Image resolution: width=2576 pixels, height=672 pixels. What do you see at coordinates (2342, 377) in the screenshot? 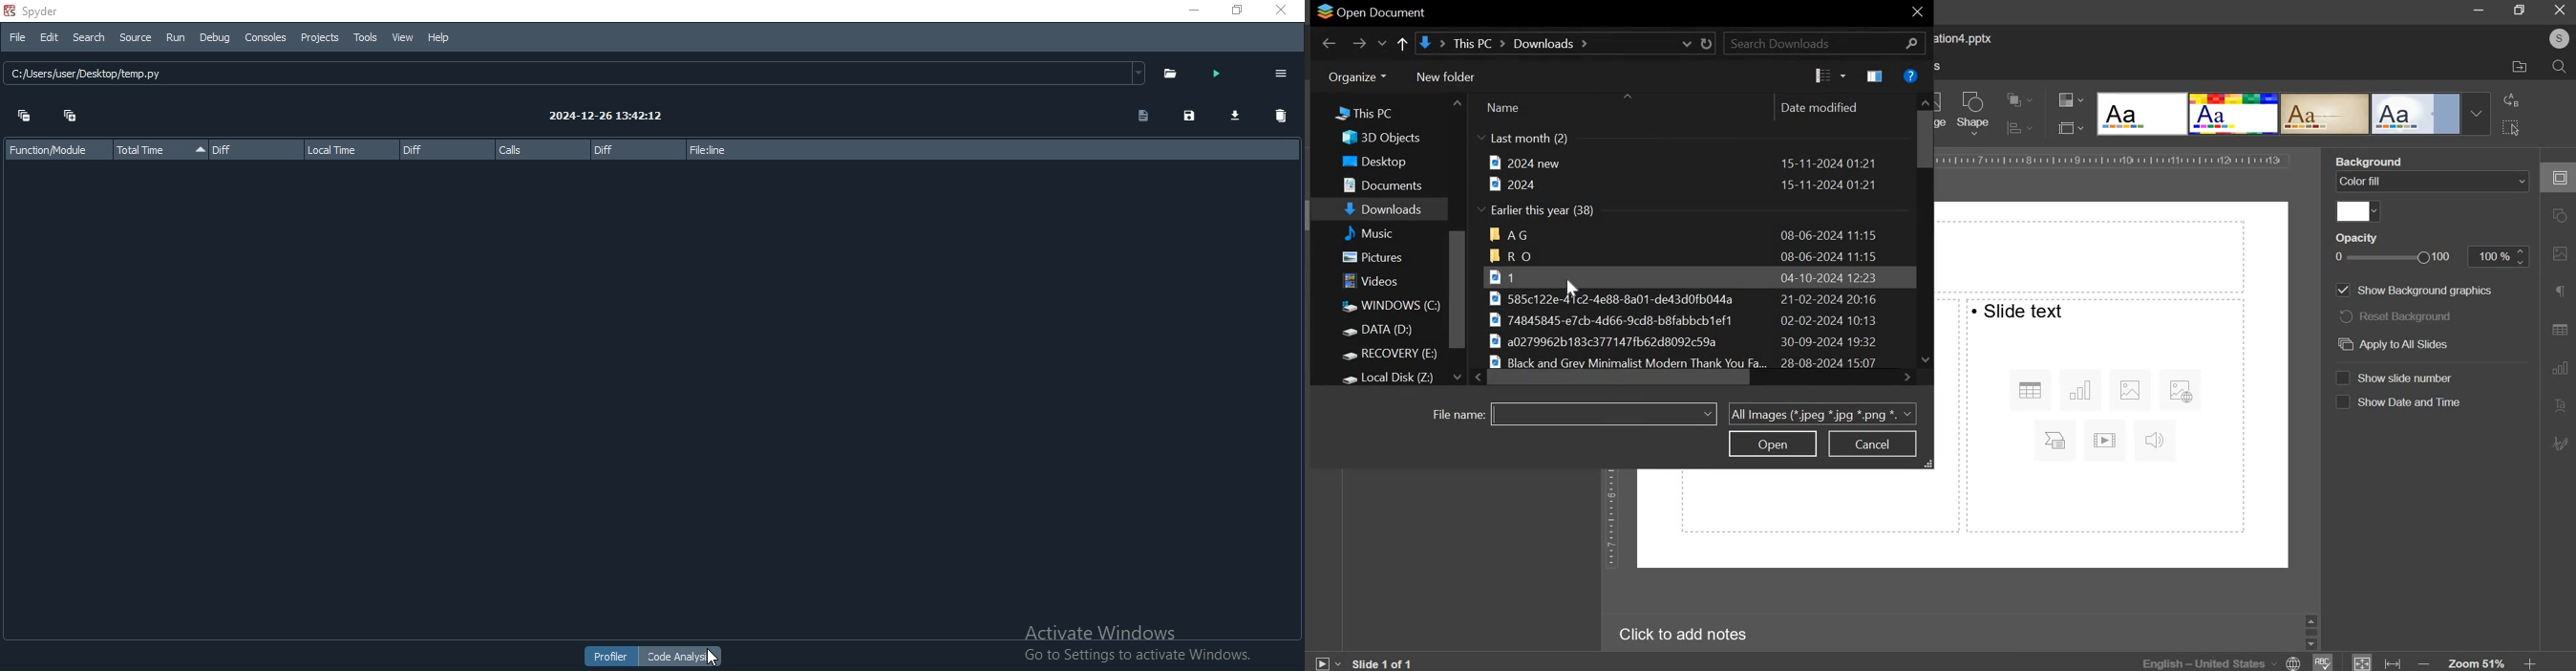
I see `check box` at bounding box center [2342, 377].